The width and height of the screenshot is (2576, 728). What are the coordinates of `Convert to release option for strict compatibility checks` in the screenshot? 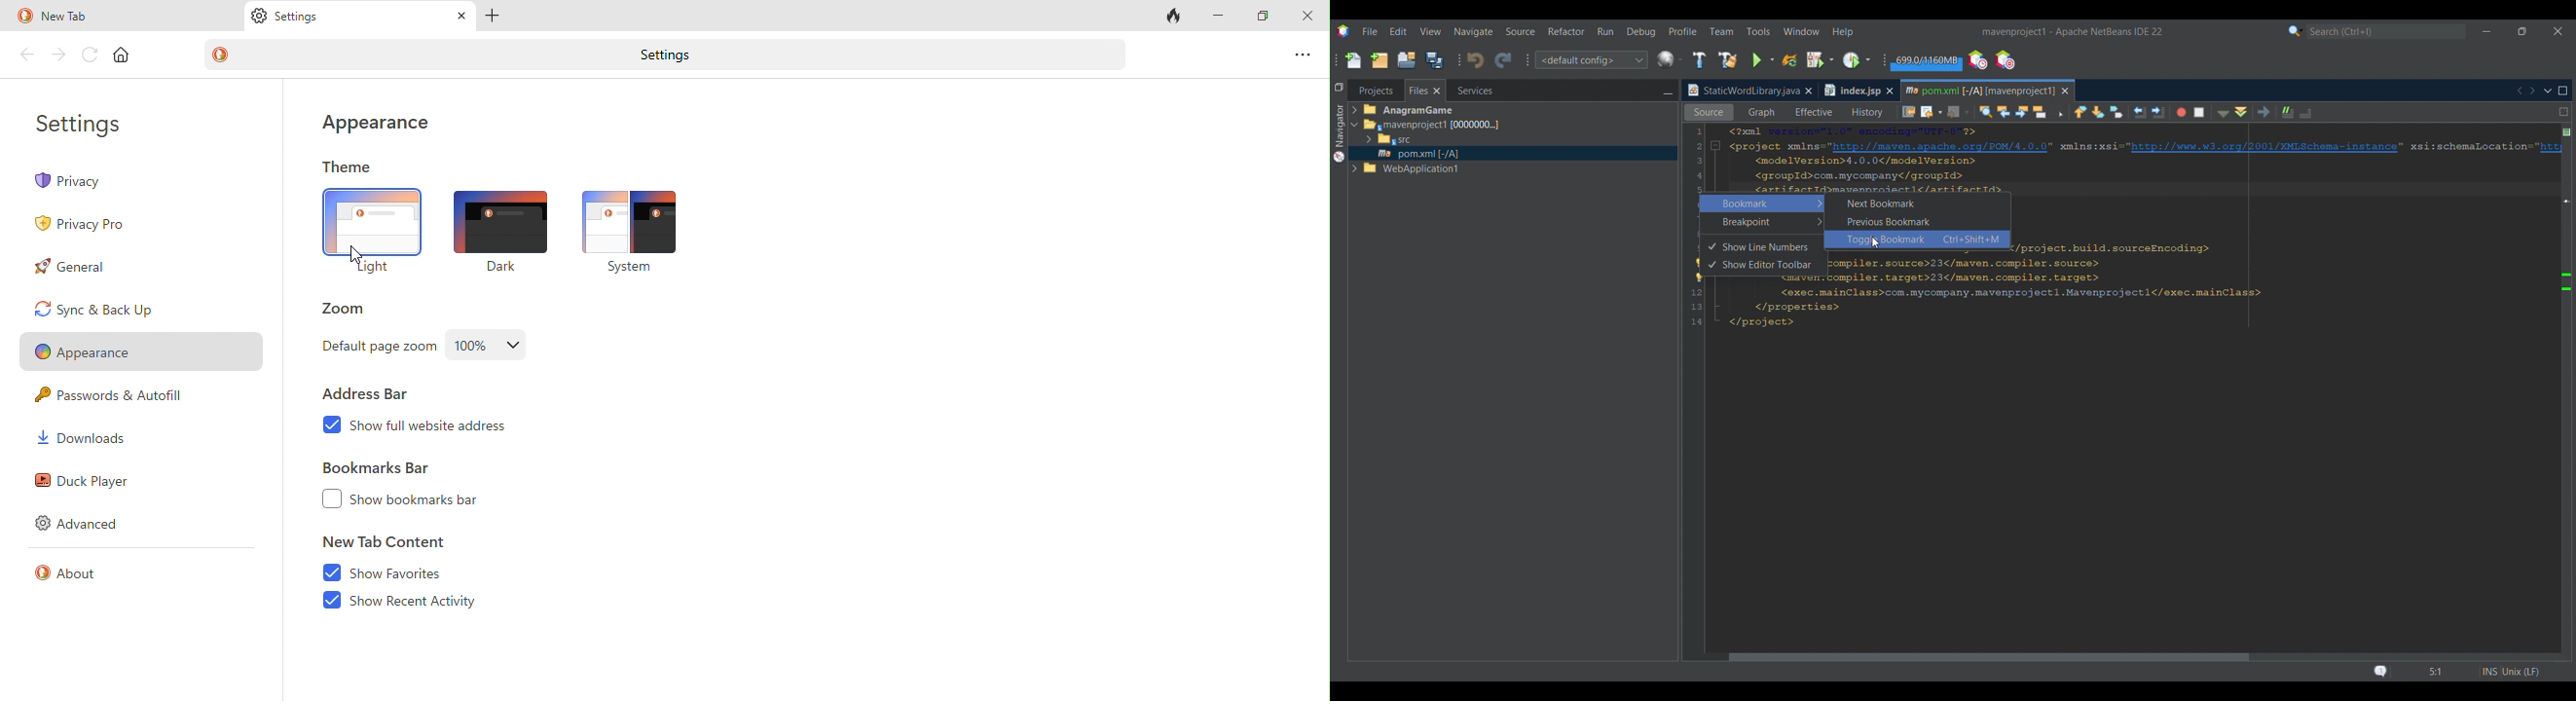 It's located at (1699, 271).